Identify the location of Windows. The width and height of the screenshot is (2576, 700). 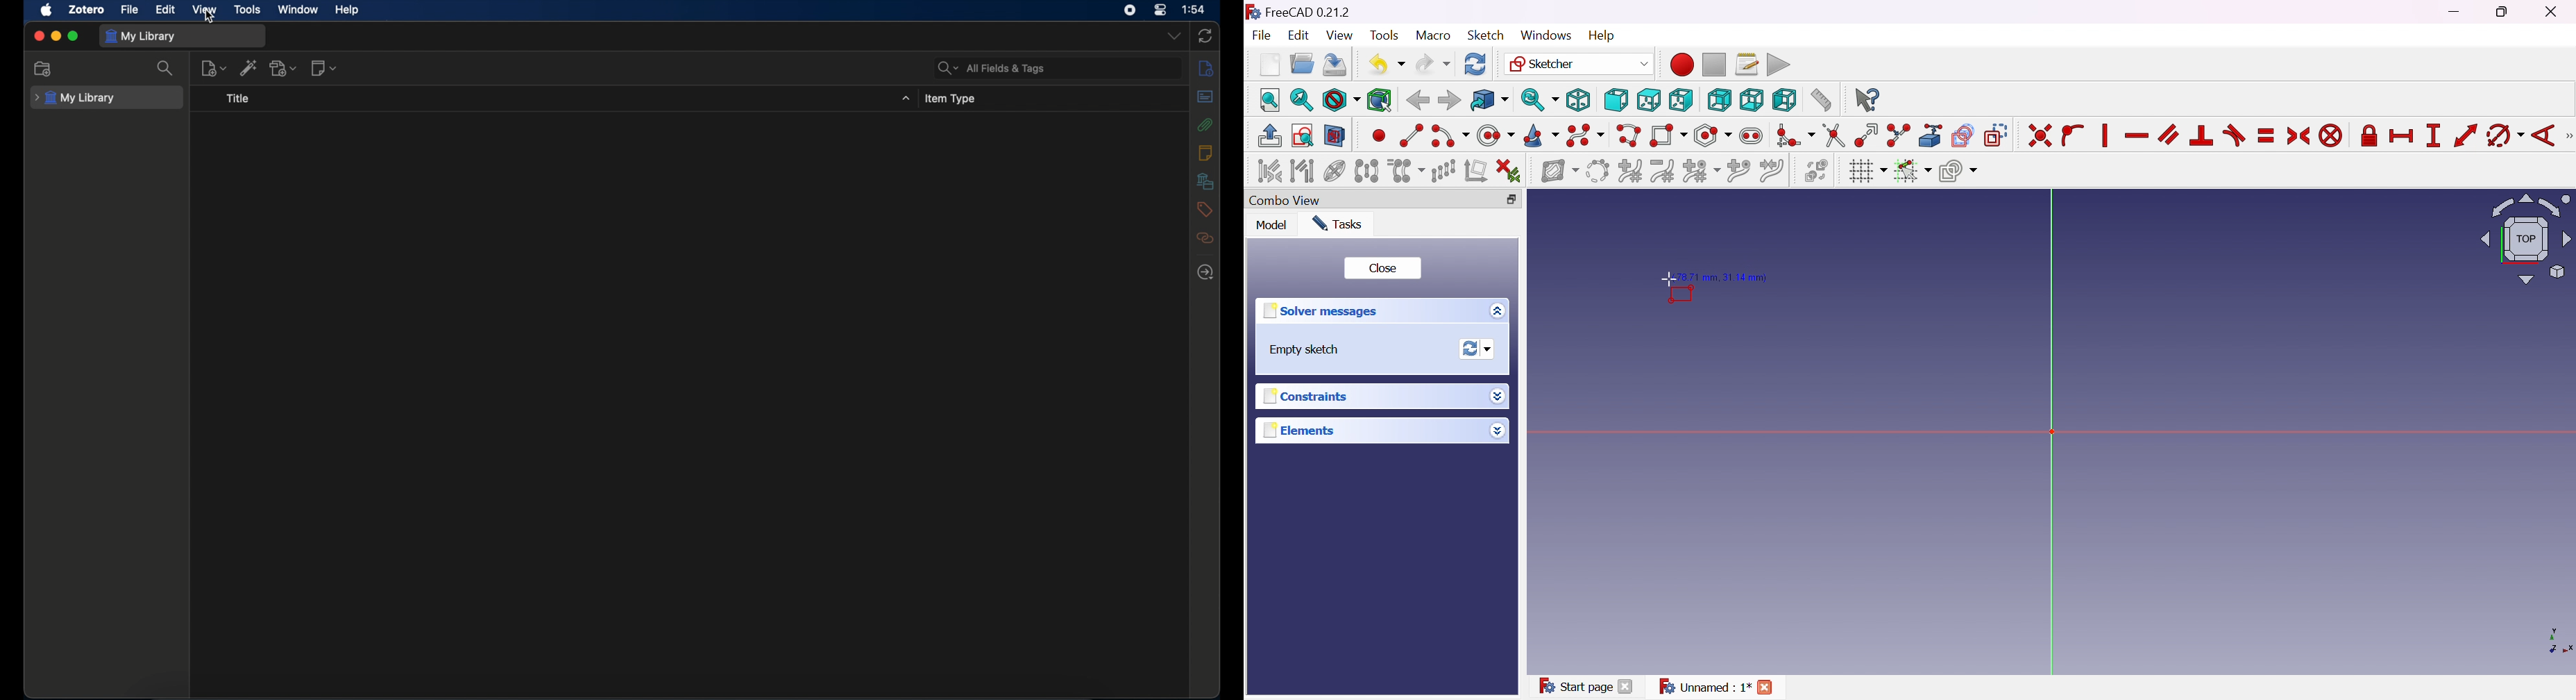
(1546, 35).